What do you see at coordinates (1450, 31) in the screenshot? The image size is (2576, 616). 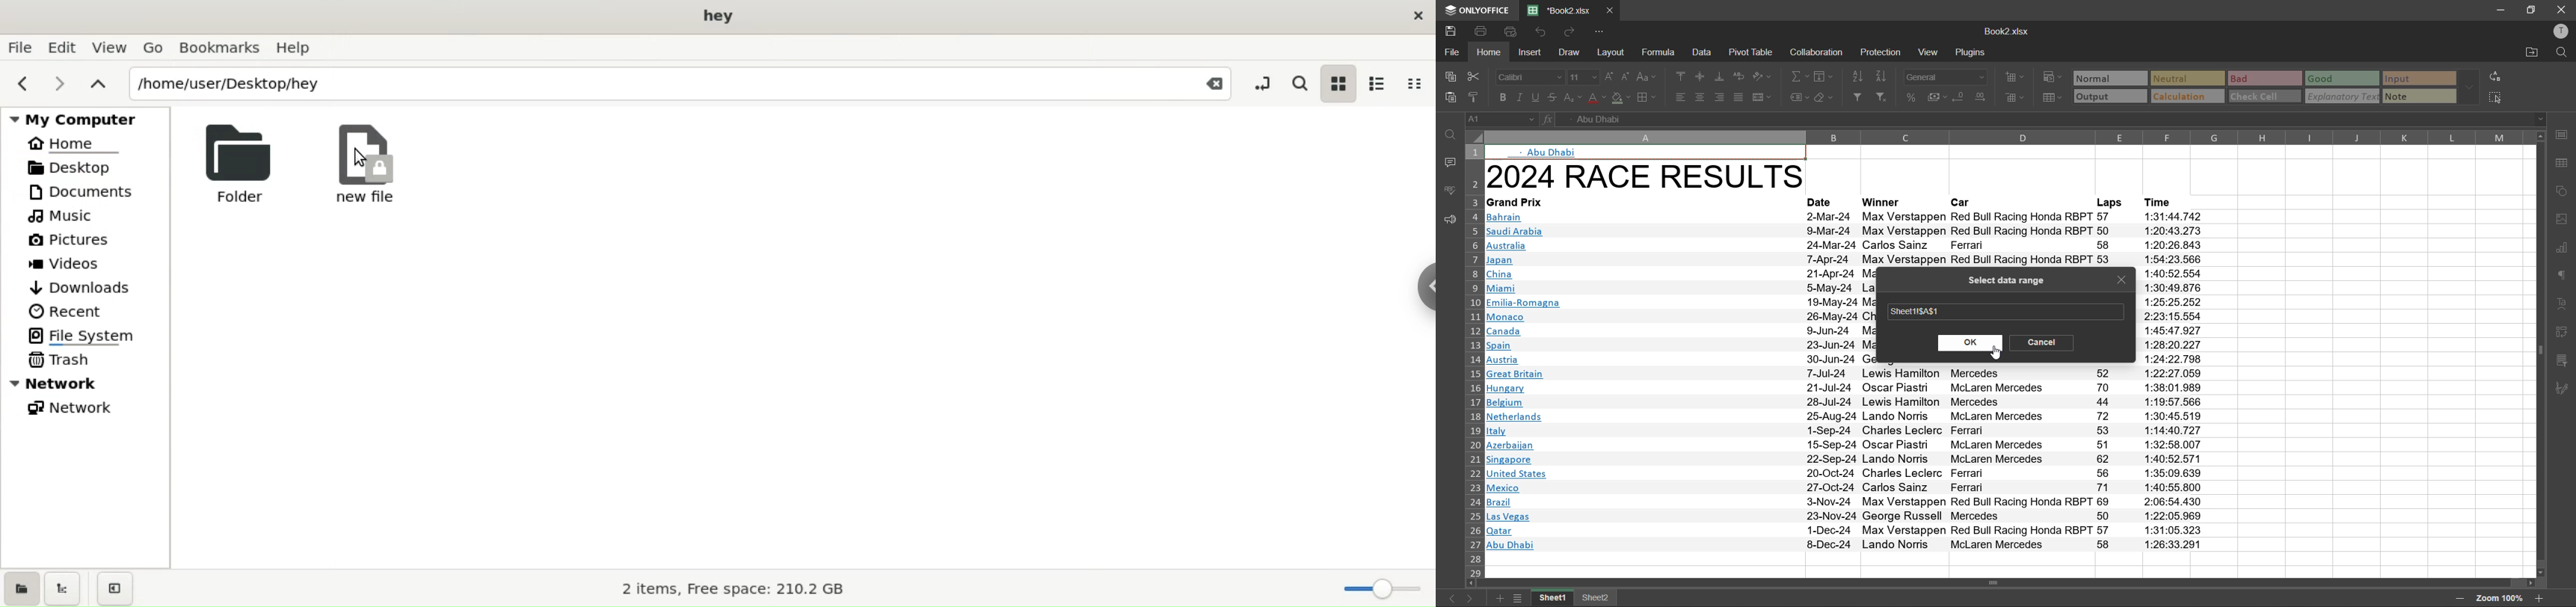 I see `save` at bounding box center [1450, 31].